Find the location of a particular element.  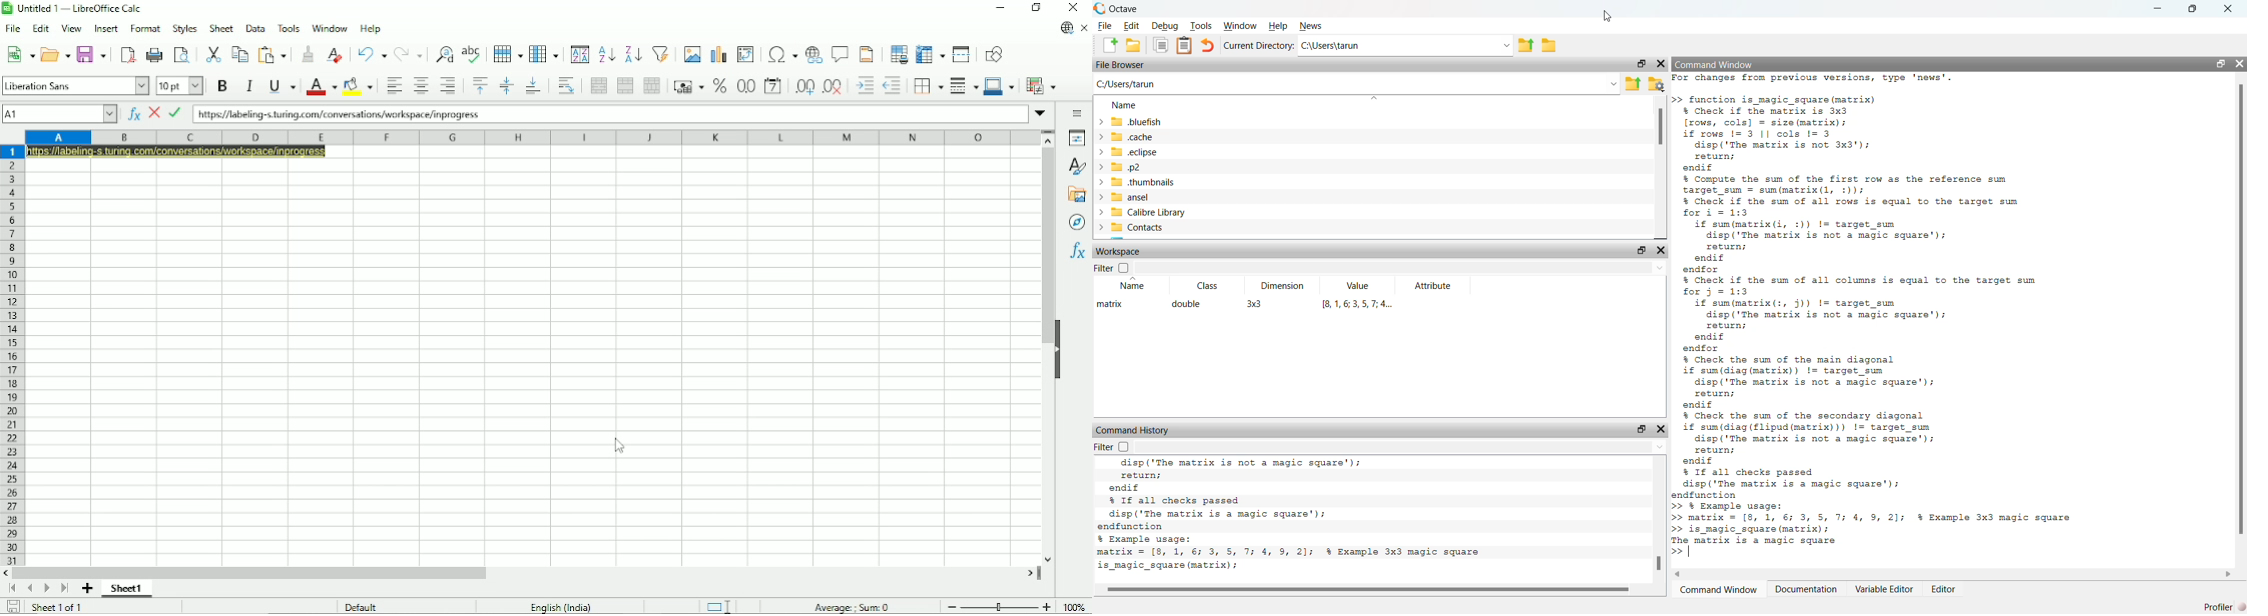

https:// labeling~s.turing.com/conversations/workspace/inprogress. is located at coordinates (348, 115).